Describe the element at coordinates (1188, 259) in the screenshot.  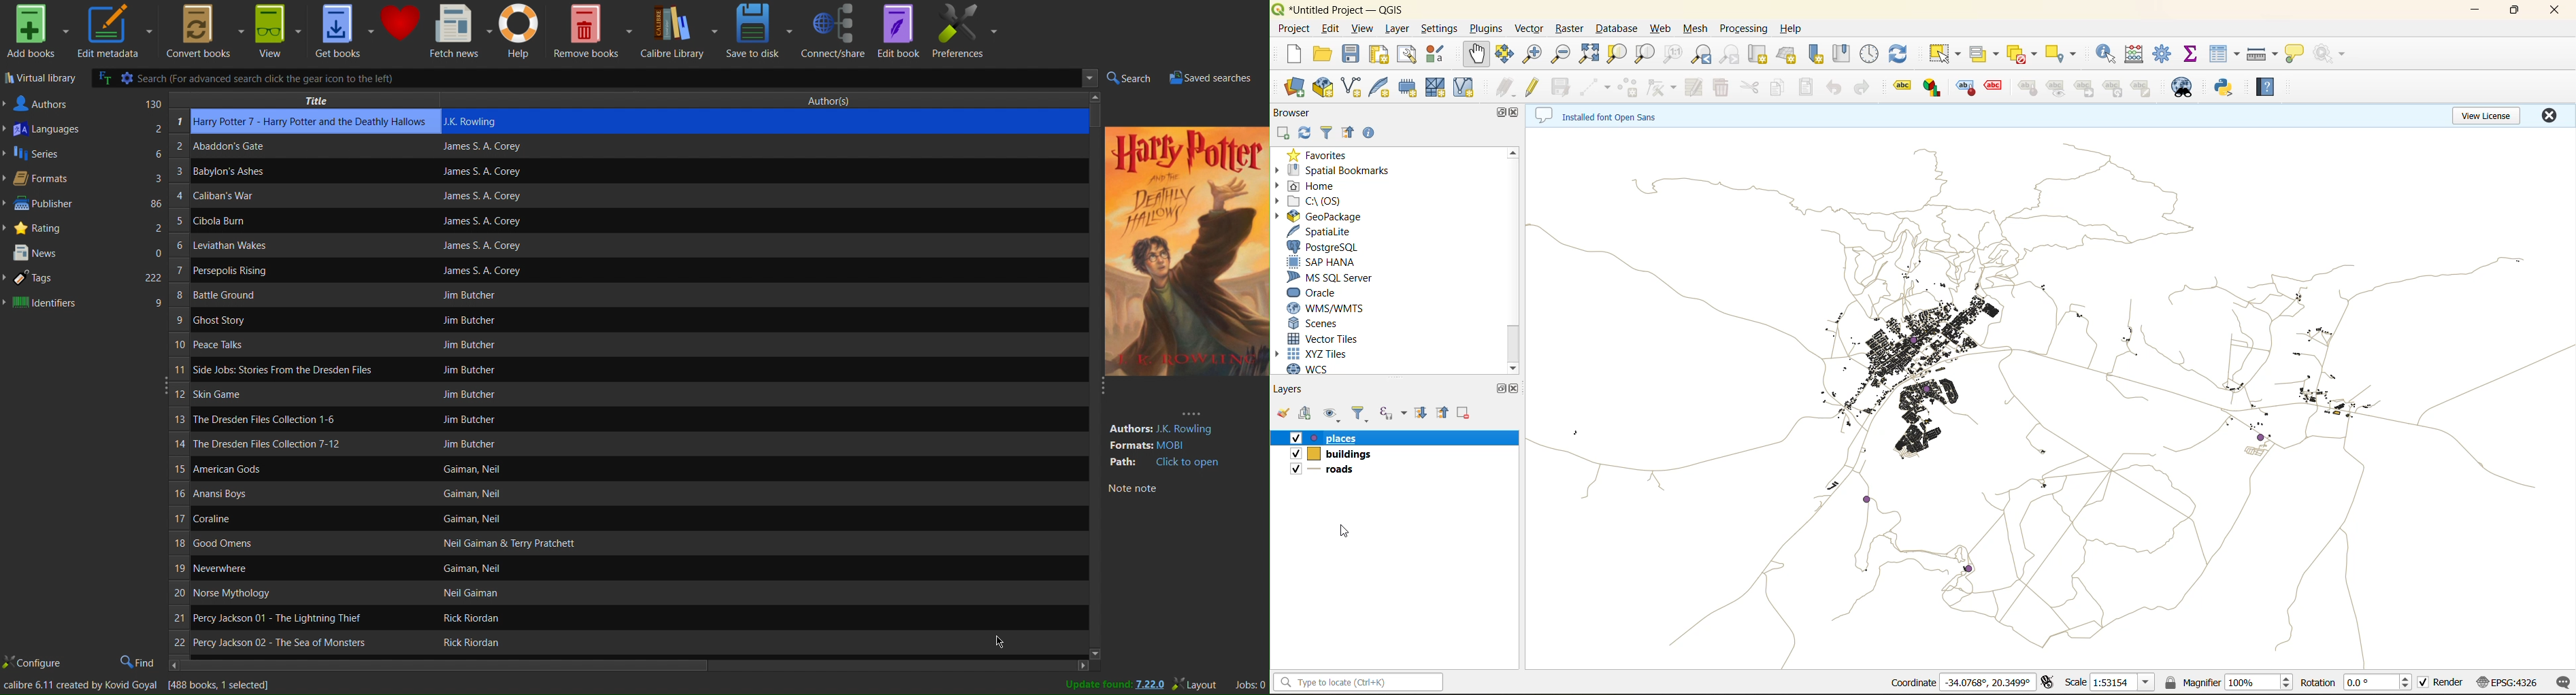
I see `Book preview` at that location.